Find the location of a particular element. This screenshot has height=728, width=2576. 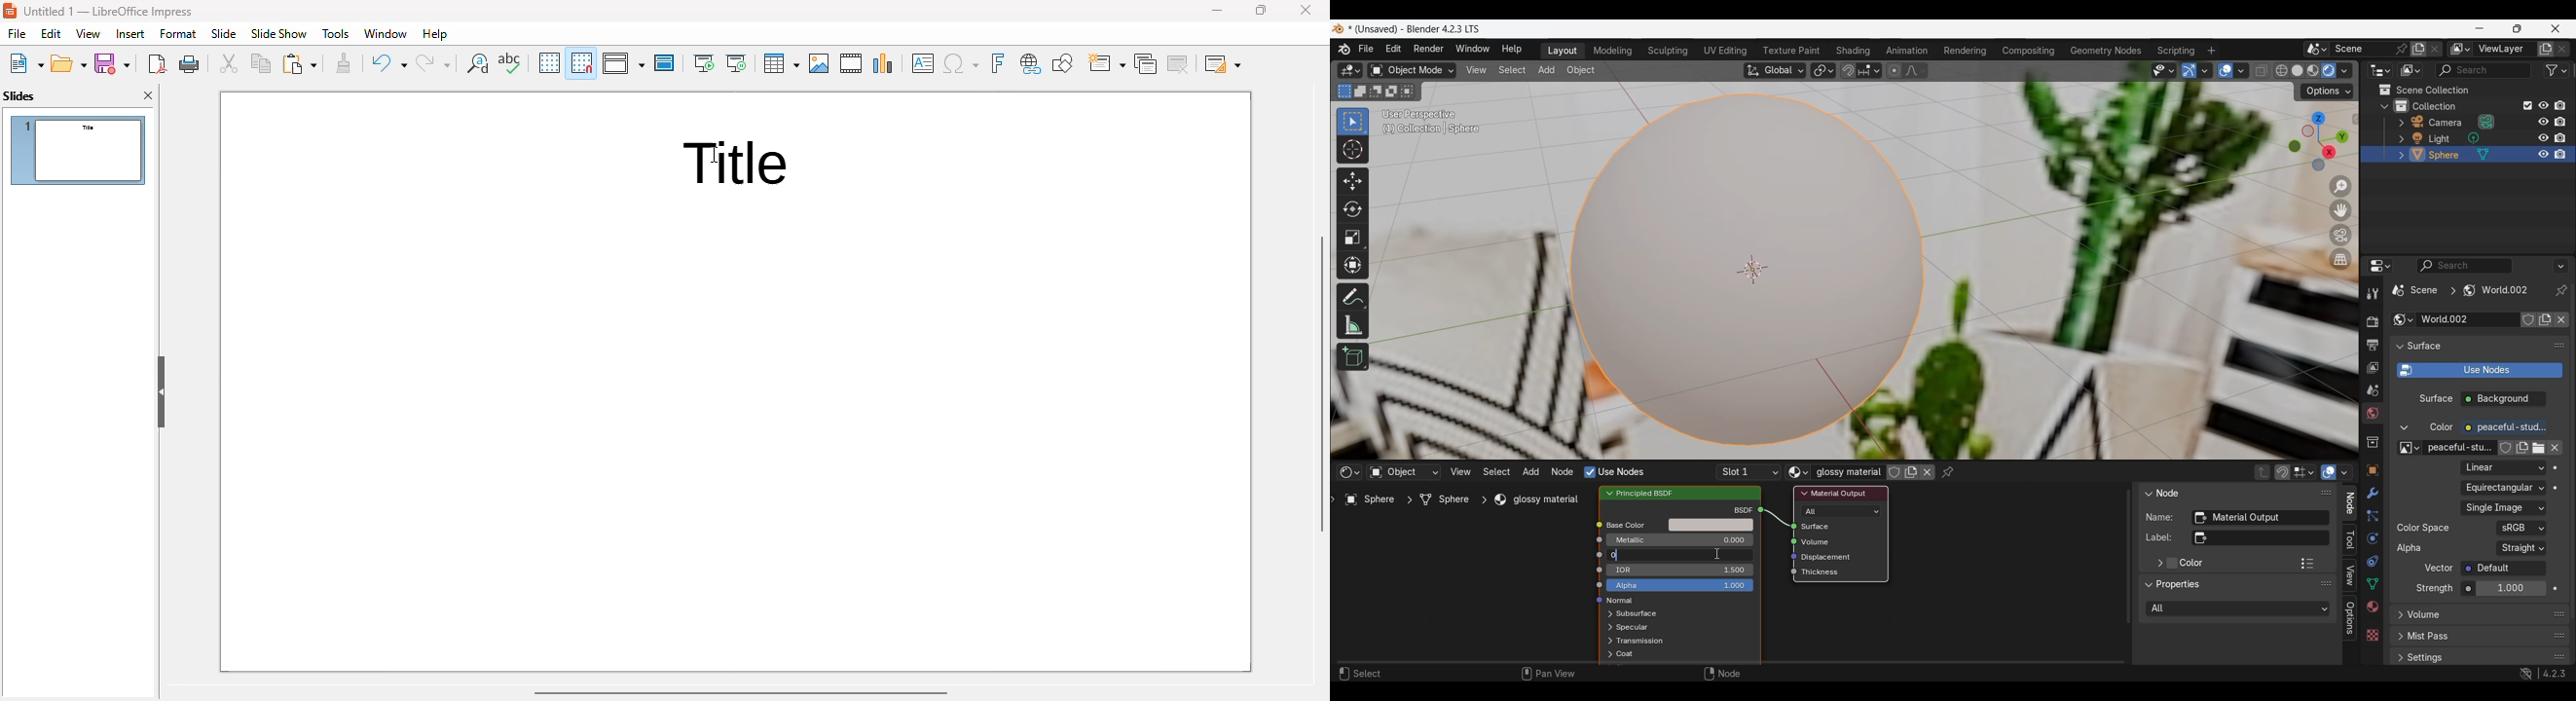

insert image is located at coordinates (820, 63).